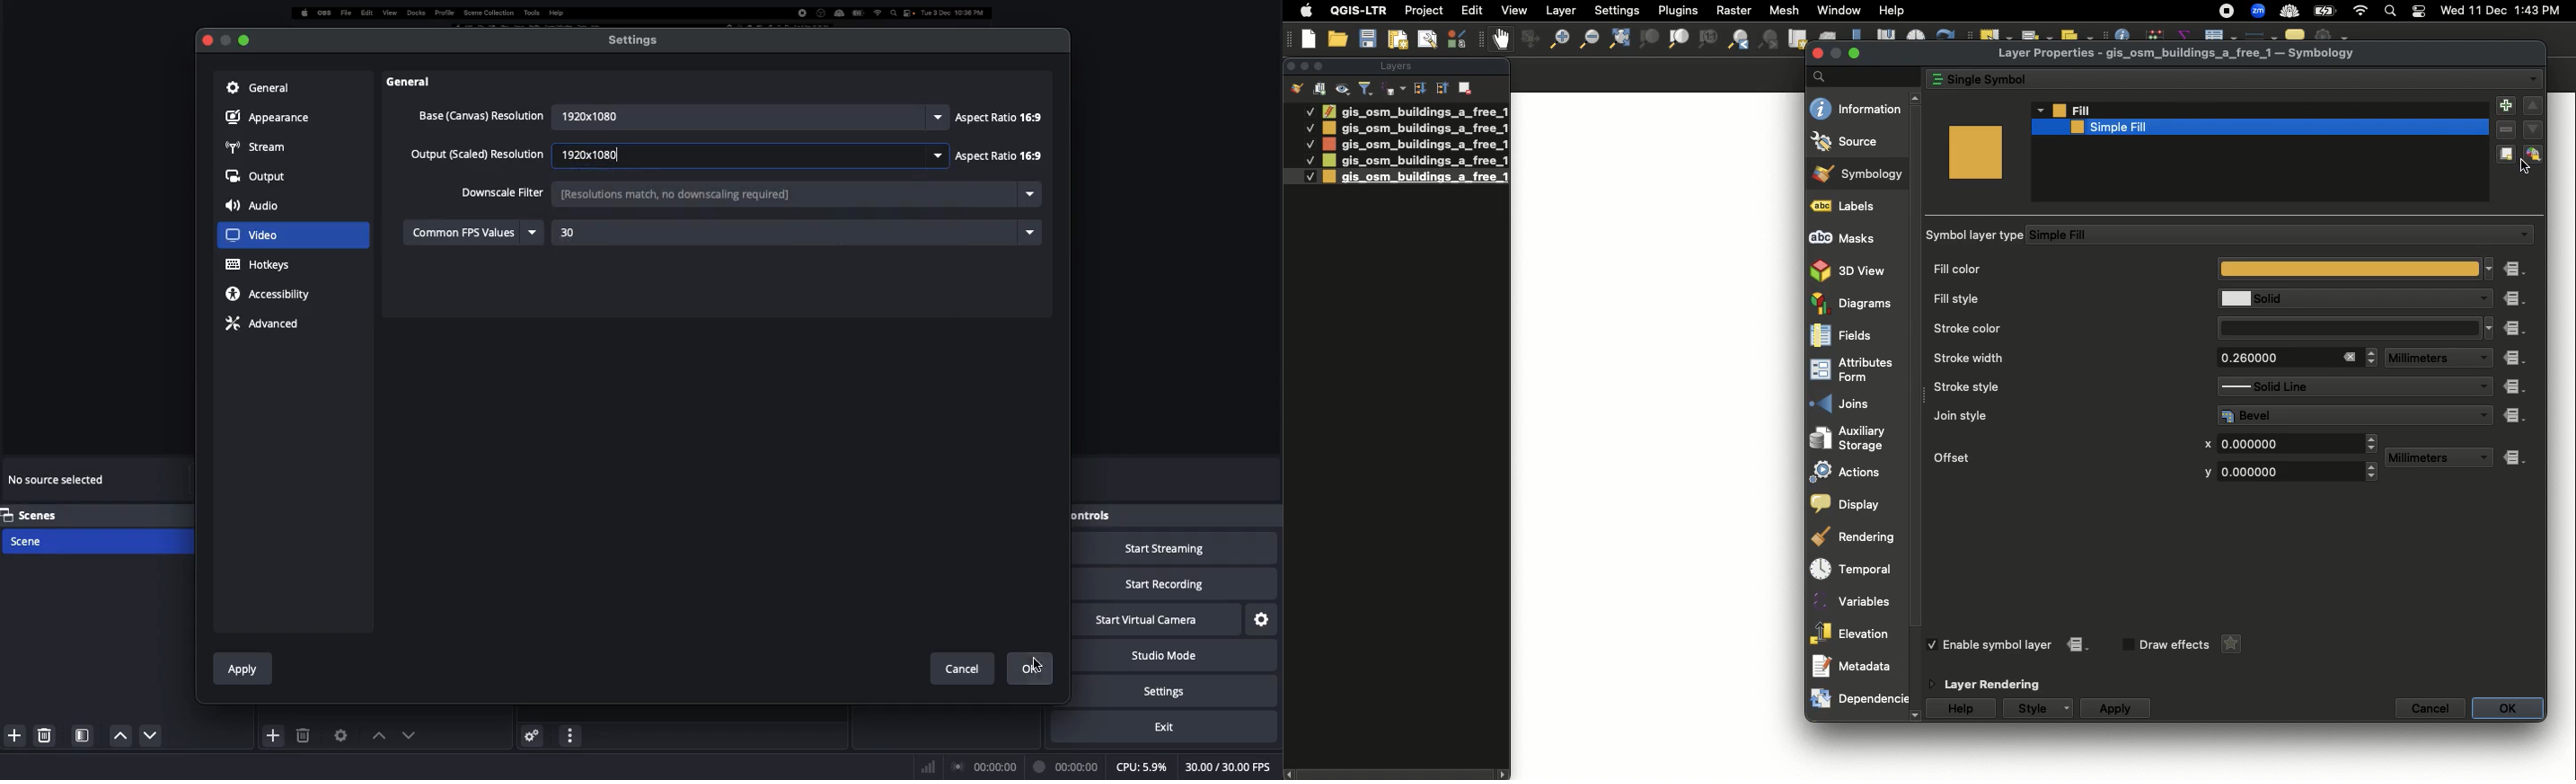 The height and width of the screenshot is (784, 2576). Describe the element at coordinates (2060, 327) in the screenshot. I see `Stroke color` at that location.